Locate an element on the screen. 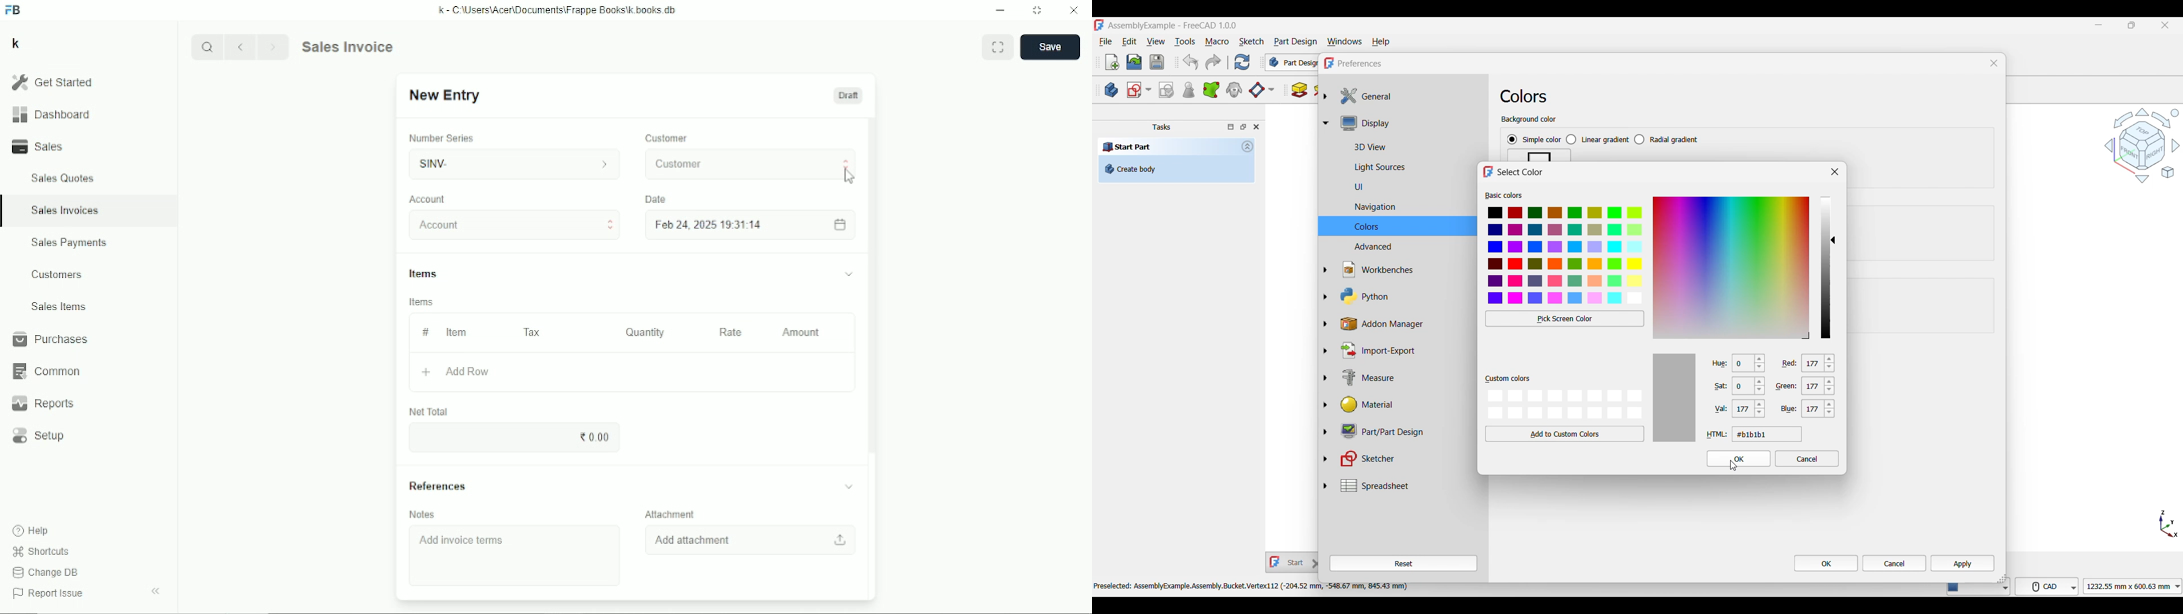 The height and width of the screenshot is (616, 2184). Create a clone is located at coordinates (1235, 89).